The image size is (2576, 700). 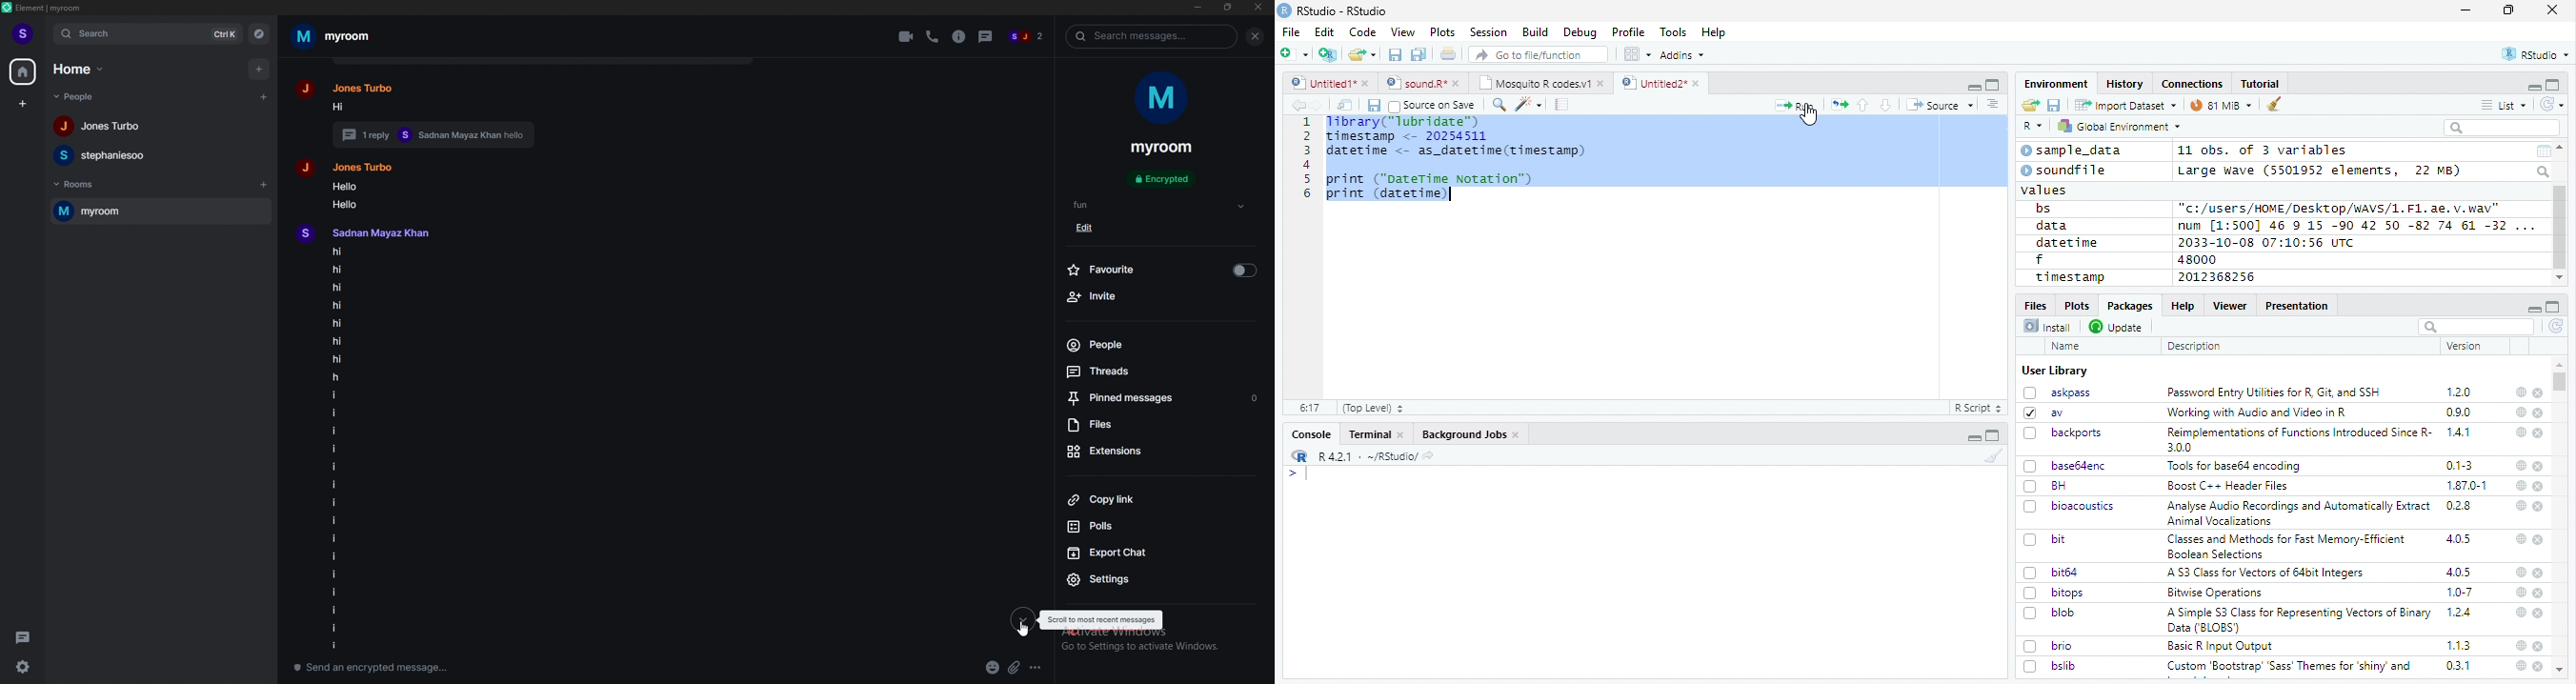 What do you see at coordinates (1365, 456) in the screenshot?
I see `R 4.2.1 - ~/RStudio/` at bounding box center [1365, 456].